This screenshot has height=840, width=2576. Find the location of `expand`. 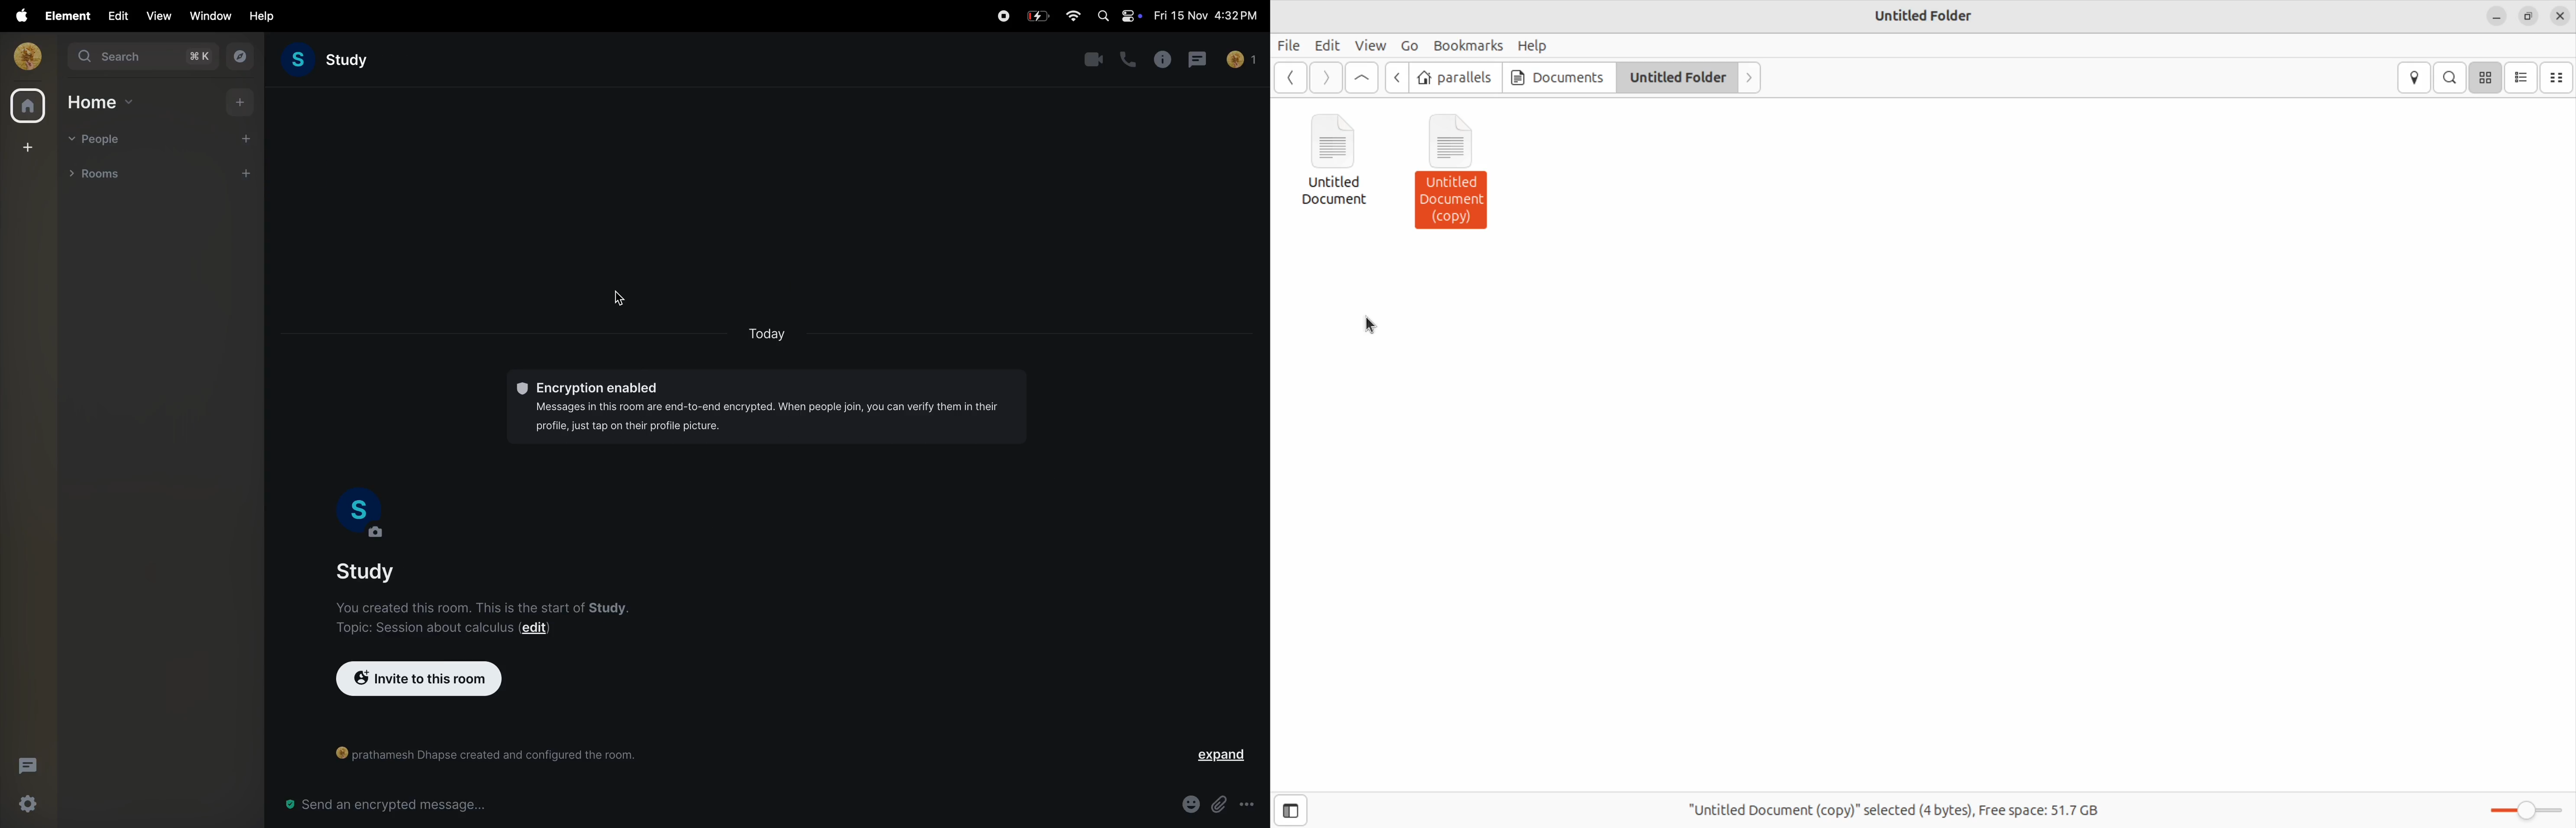

expand is located at coordinates (1225, 755).